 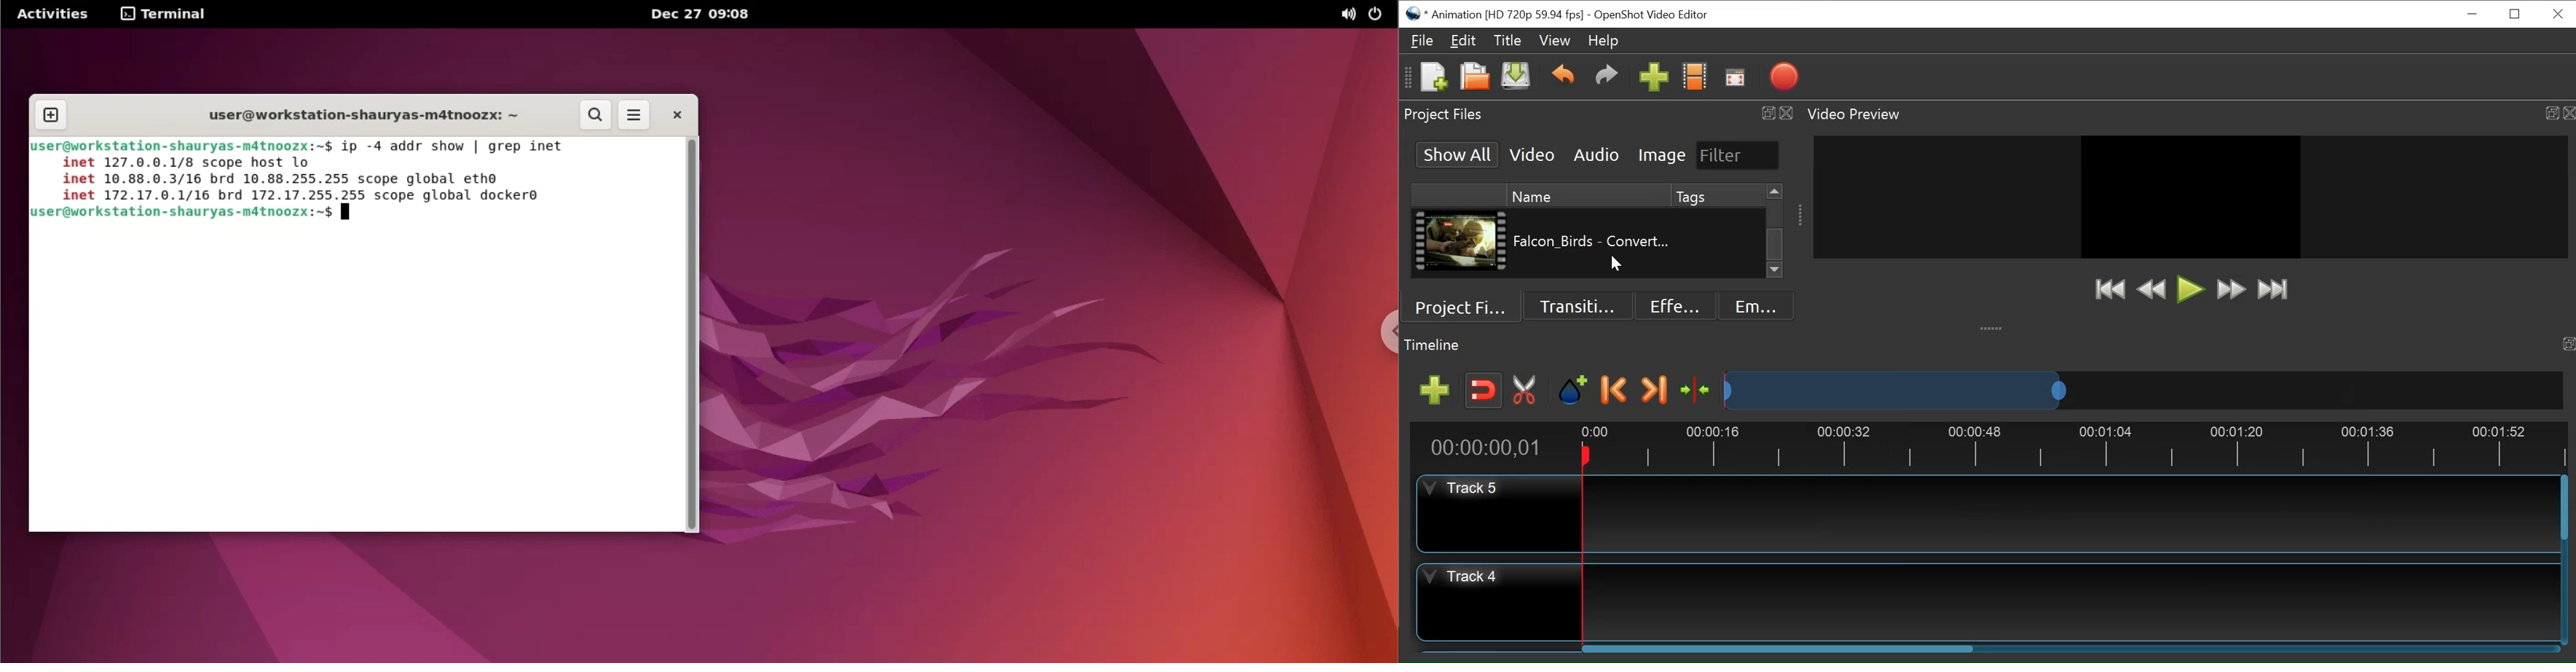 I want to click on Export Video, so click(x=1784, y=76).